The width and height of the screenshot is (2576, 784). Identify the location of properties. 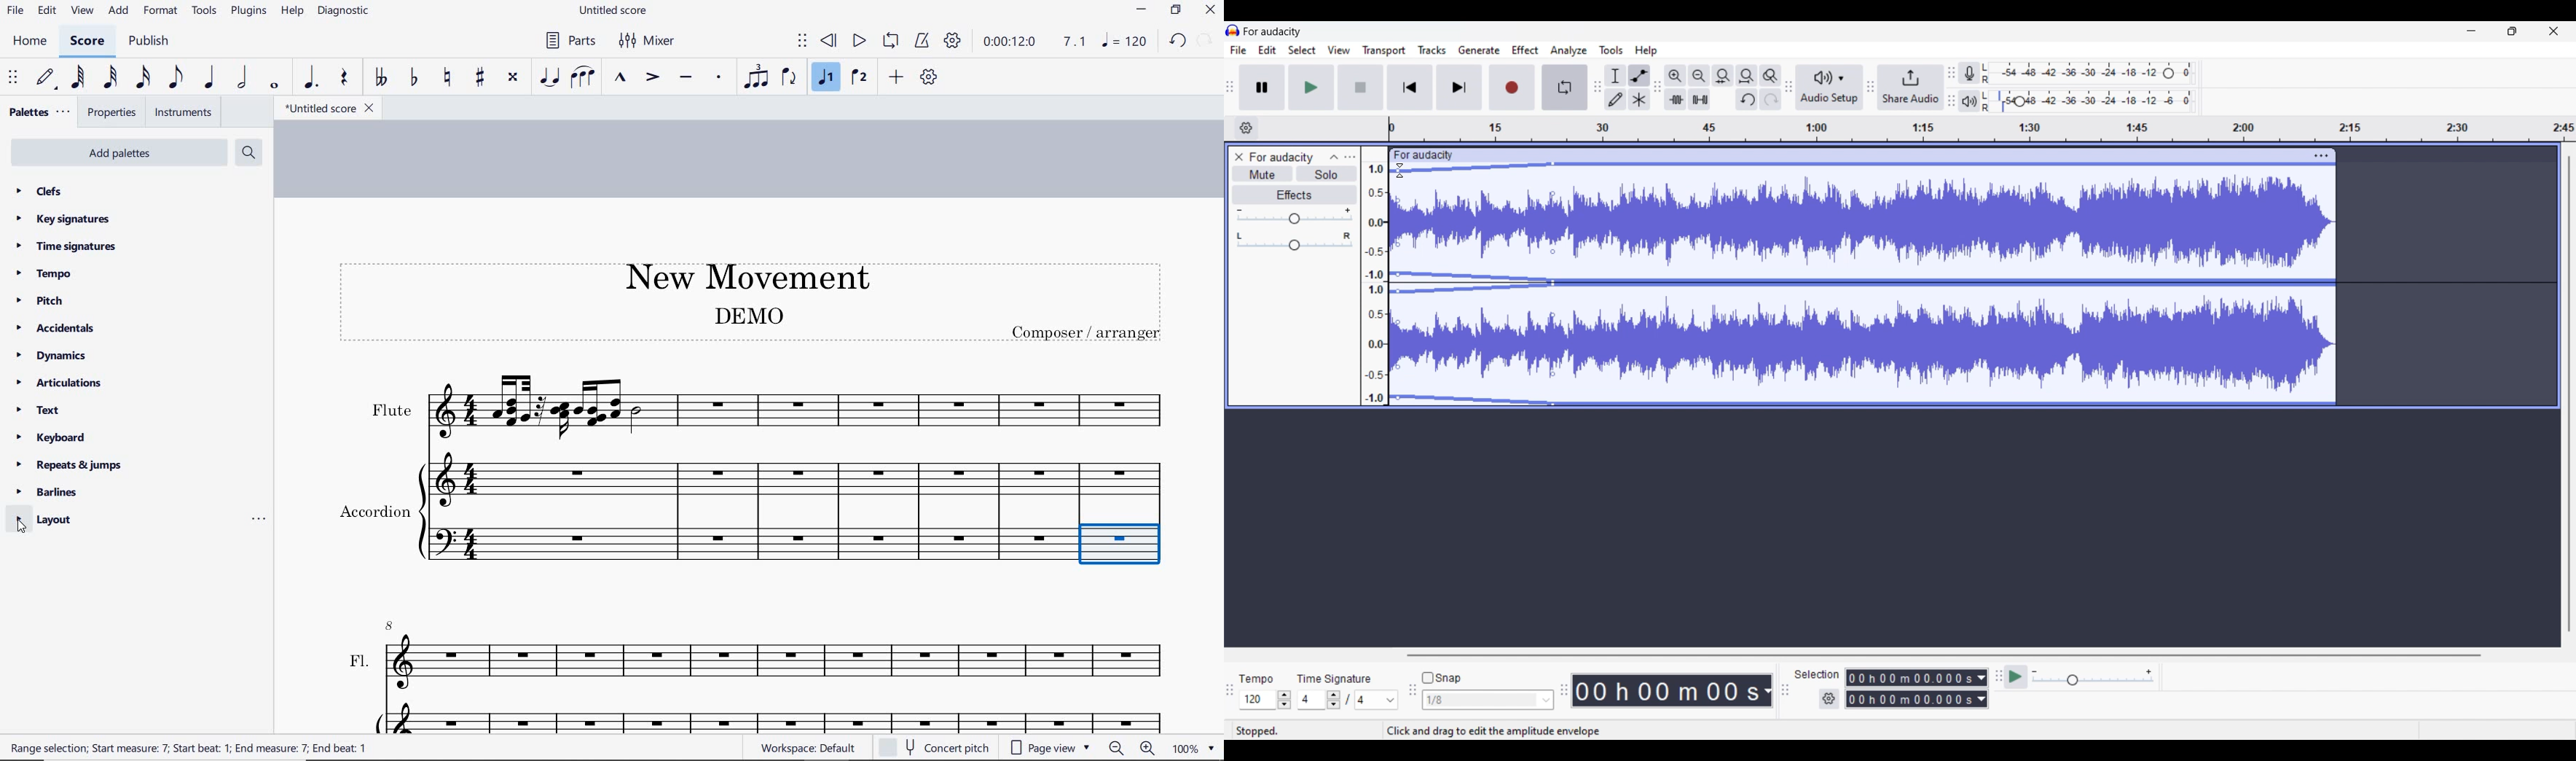
(113, 114).